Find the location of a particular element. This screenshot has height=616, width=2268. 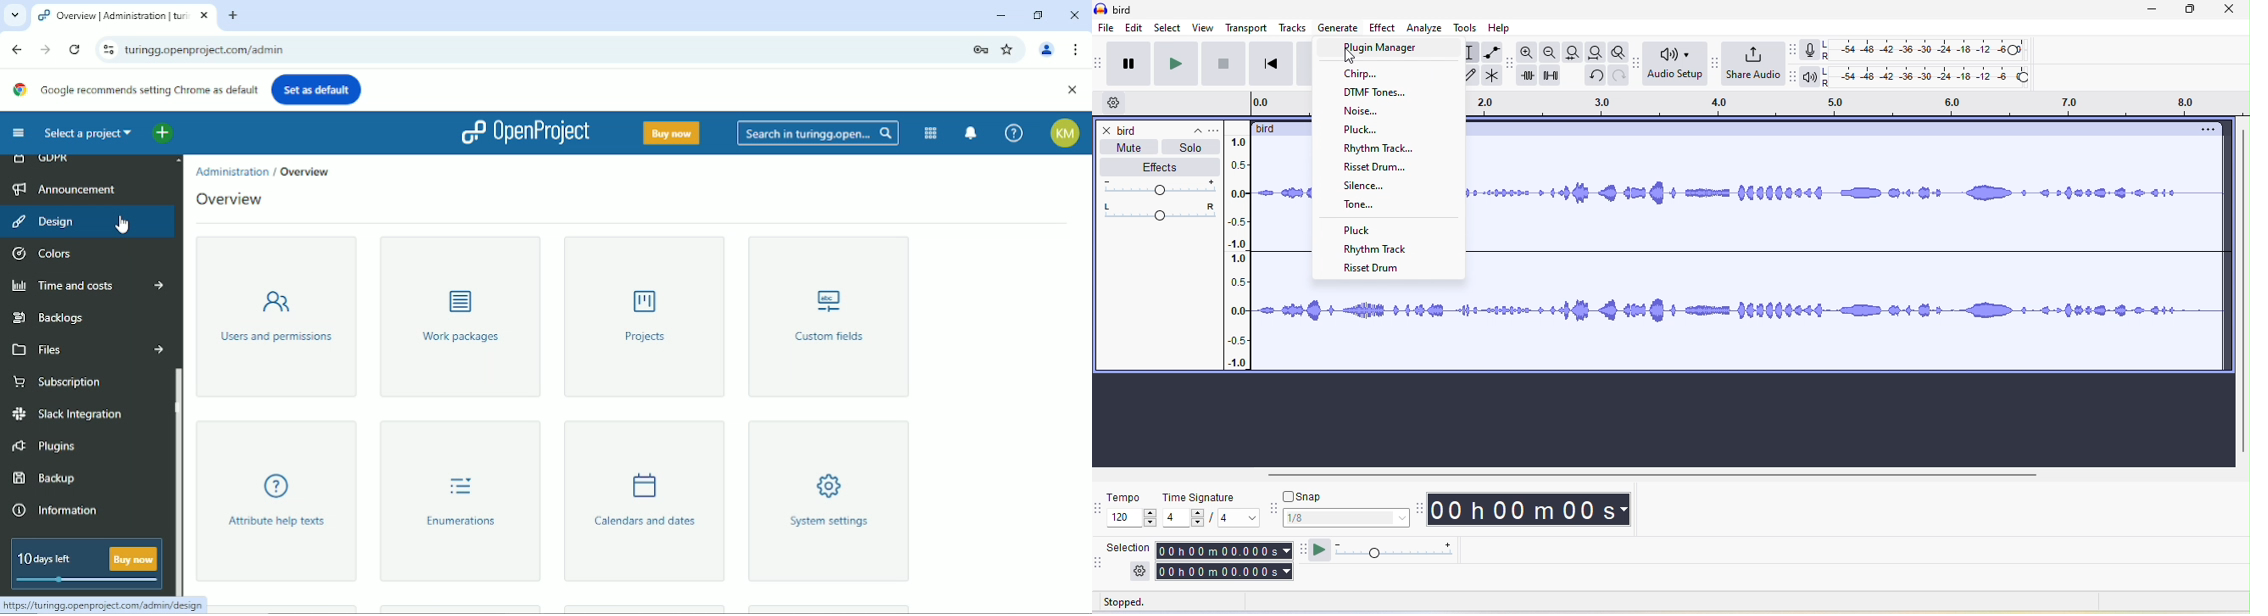

effect is located at coordinates (1157, 167).